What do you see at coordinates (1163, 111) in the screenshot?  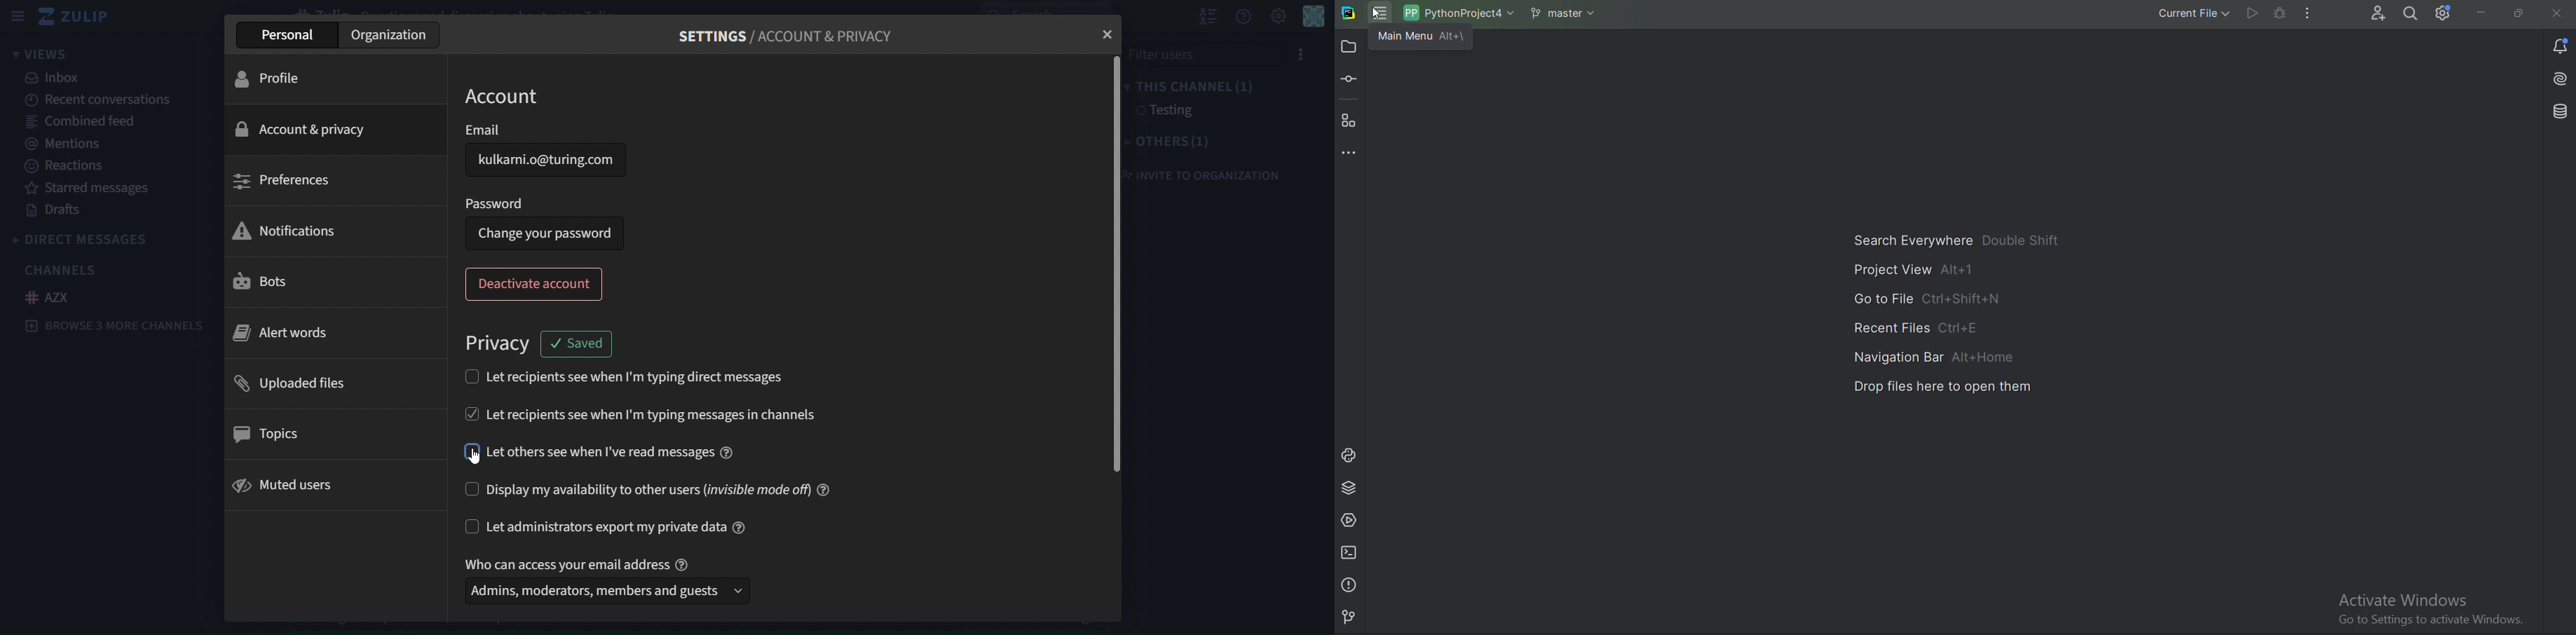 I see `testing` at bounding box center [1163, 111].